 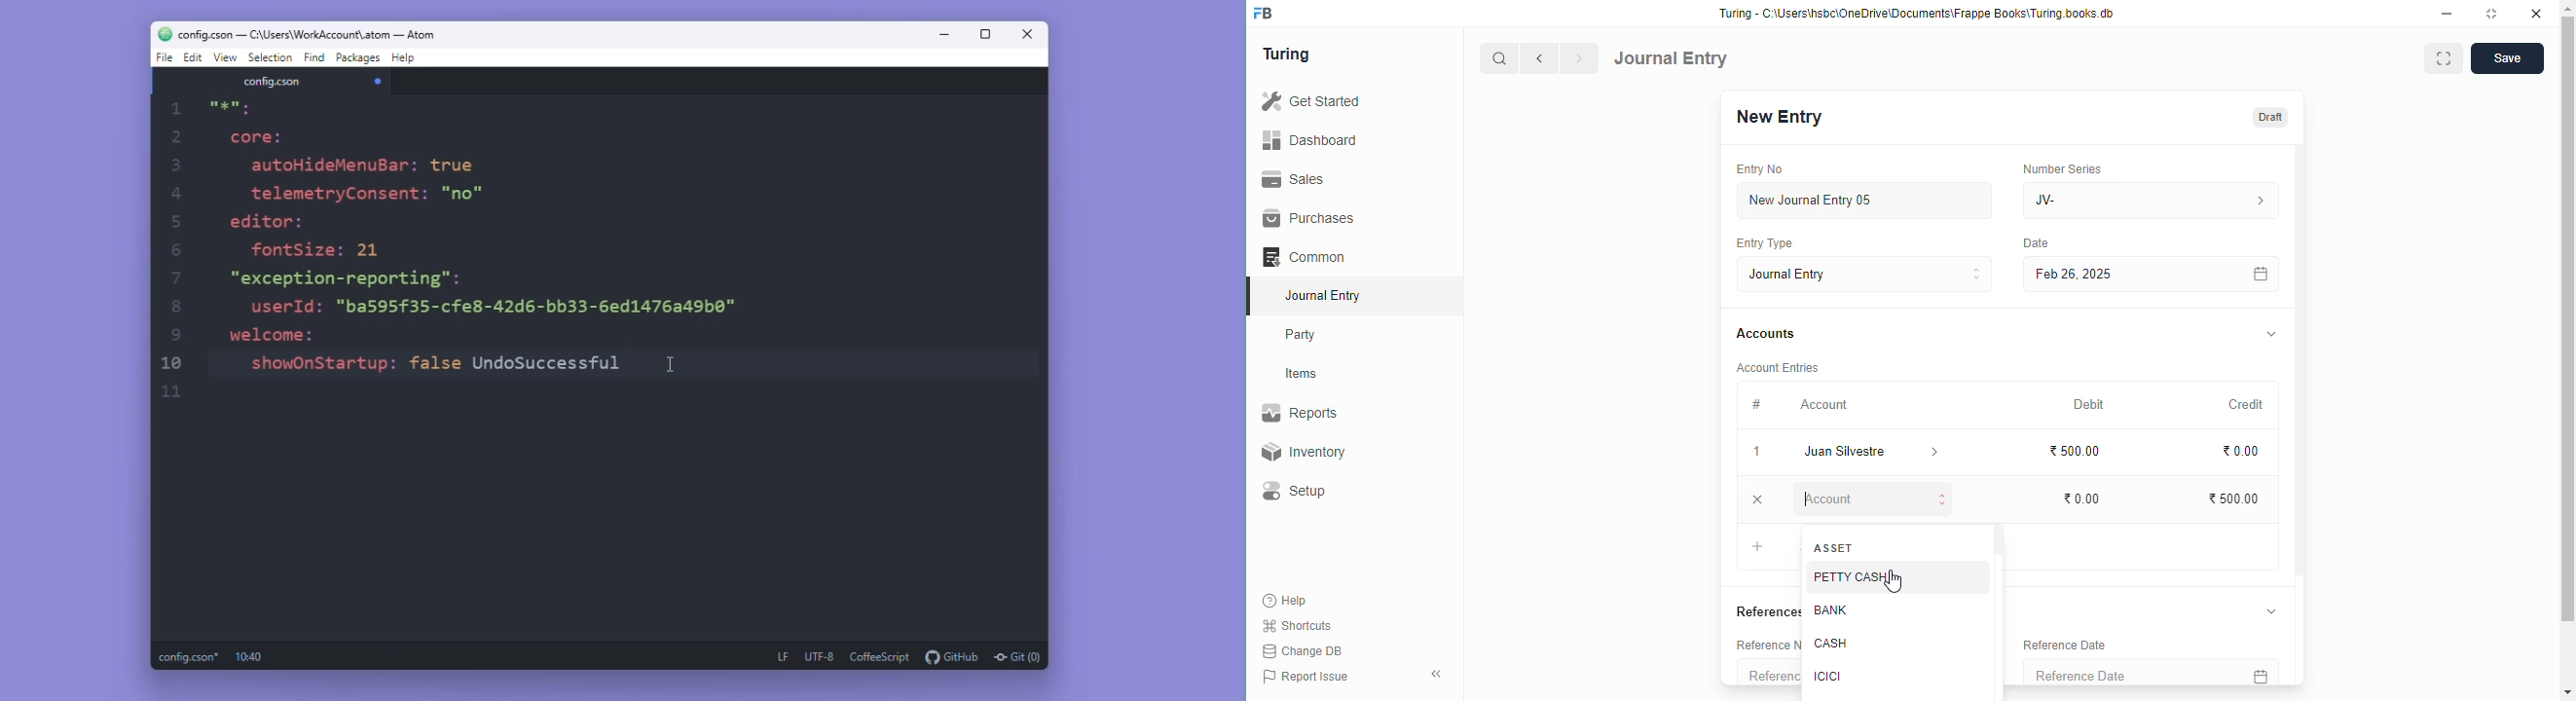 I want to click on JV-, so click(x=2149, y=202).